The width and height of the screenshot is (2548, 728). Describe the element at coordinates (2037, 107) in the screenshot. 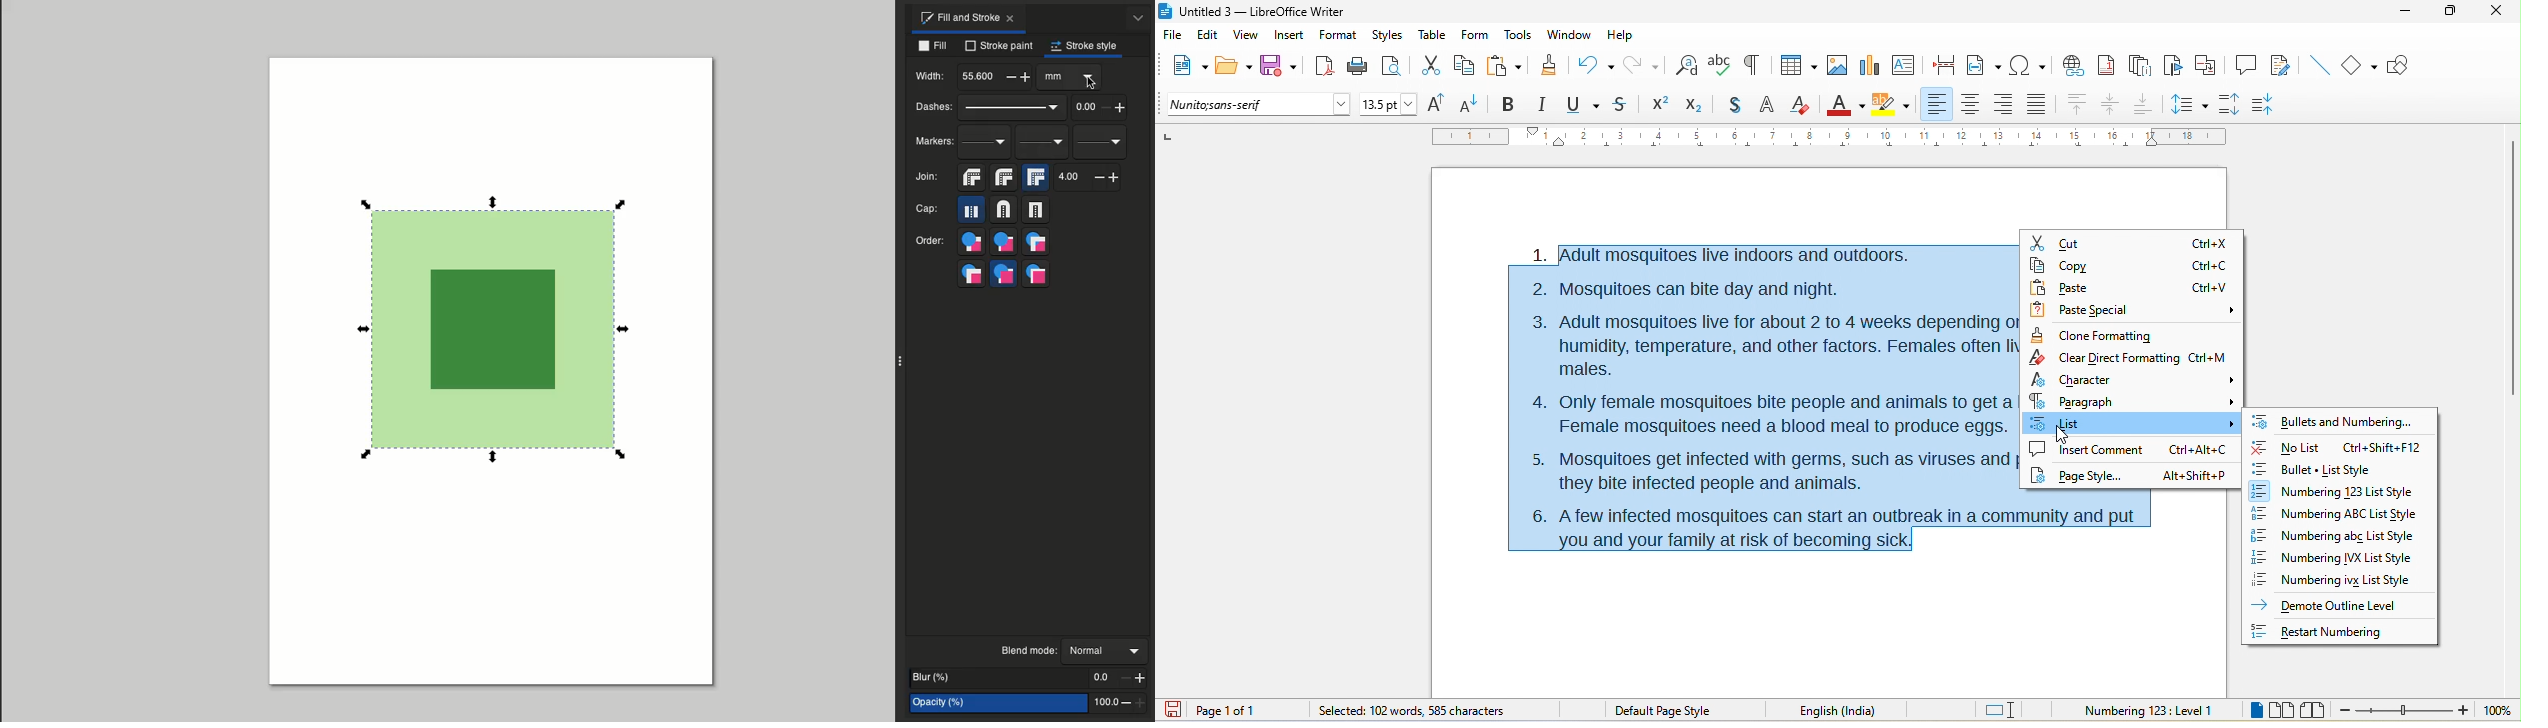

I see `justified` at that location.